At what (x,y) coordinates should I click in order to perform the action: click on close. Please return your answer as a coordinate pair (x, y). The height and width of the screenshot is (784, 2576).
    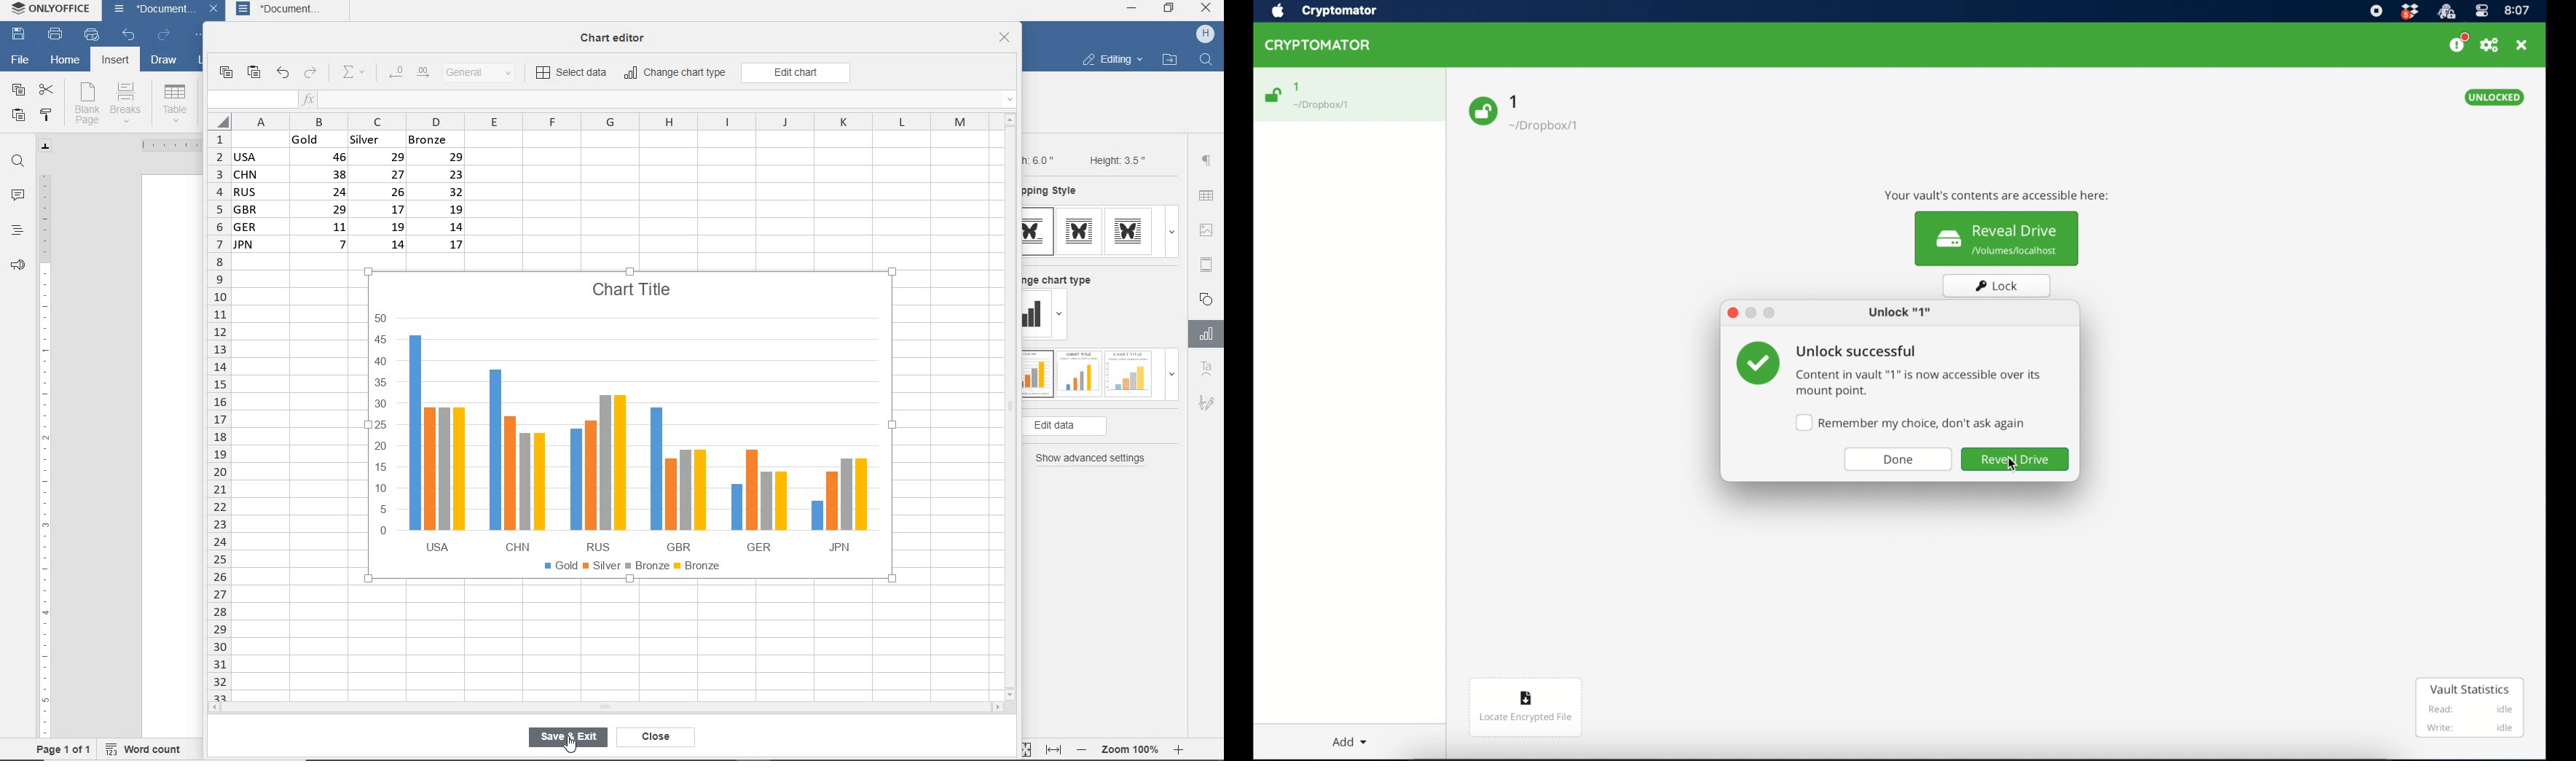
    Looking at the image, I should click on (1732, 313).